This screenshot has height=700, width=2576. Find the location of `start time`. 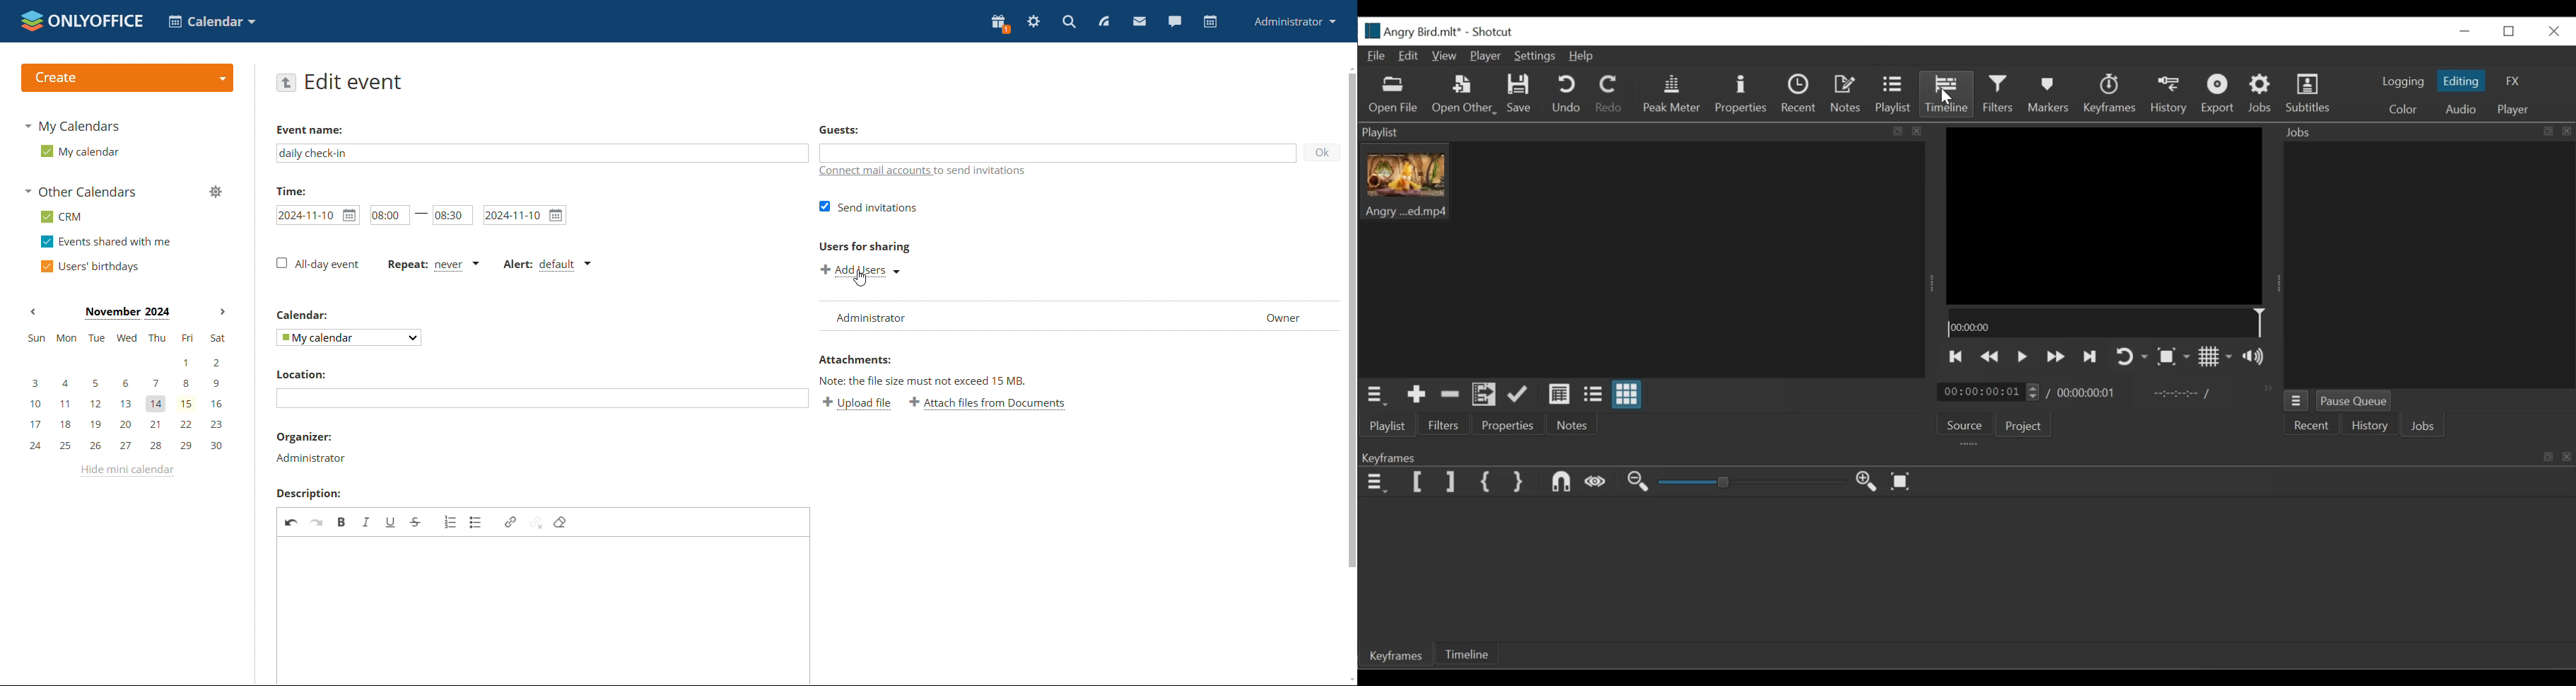

start time is located at coordinates (385, 215).